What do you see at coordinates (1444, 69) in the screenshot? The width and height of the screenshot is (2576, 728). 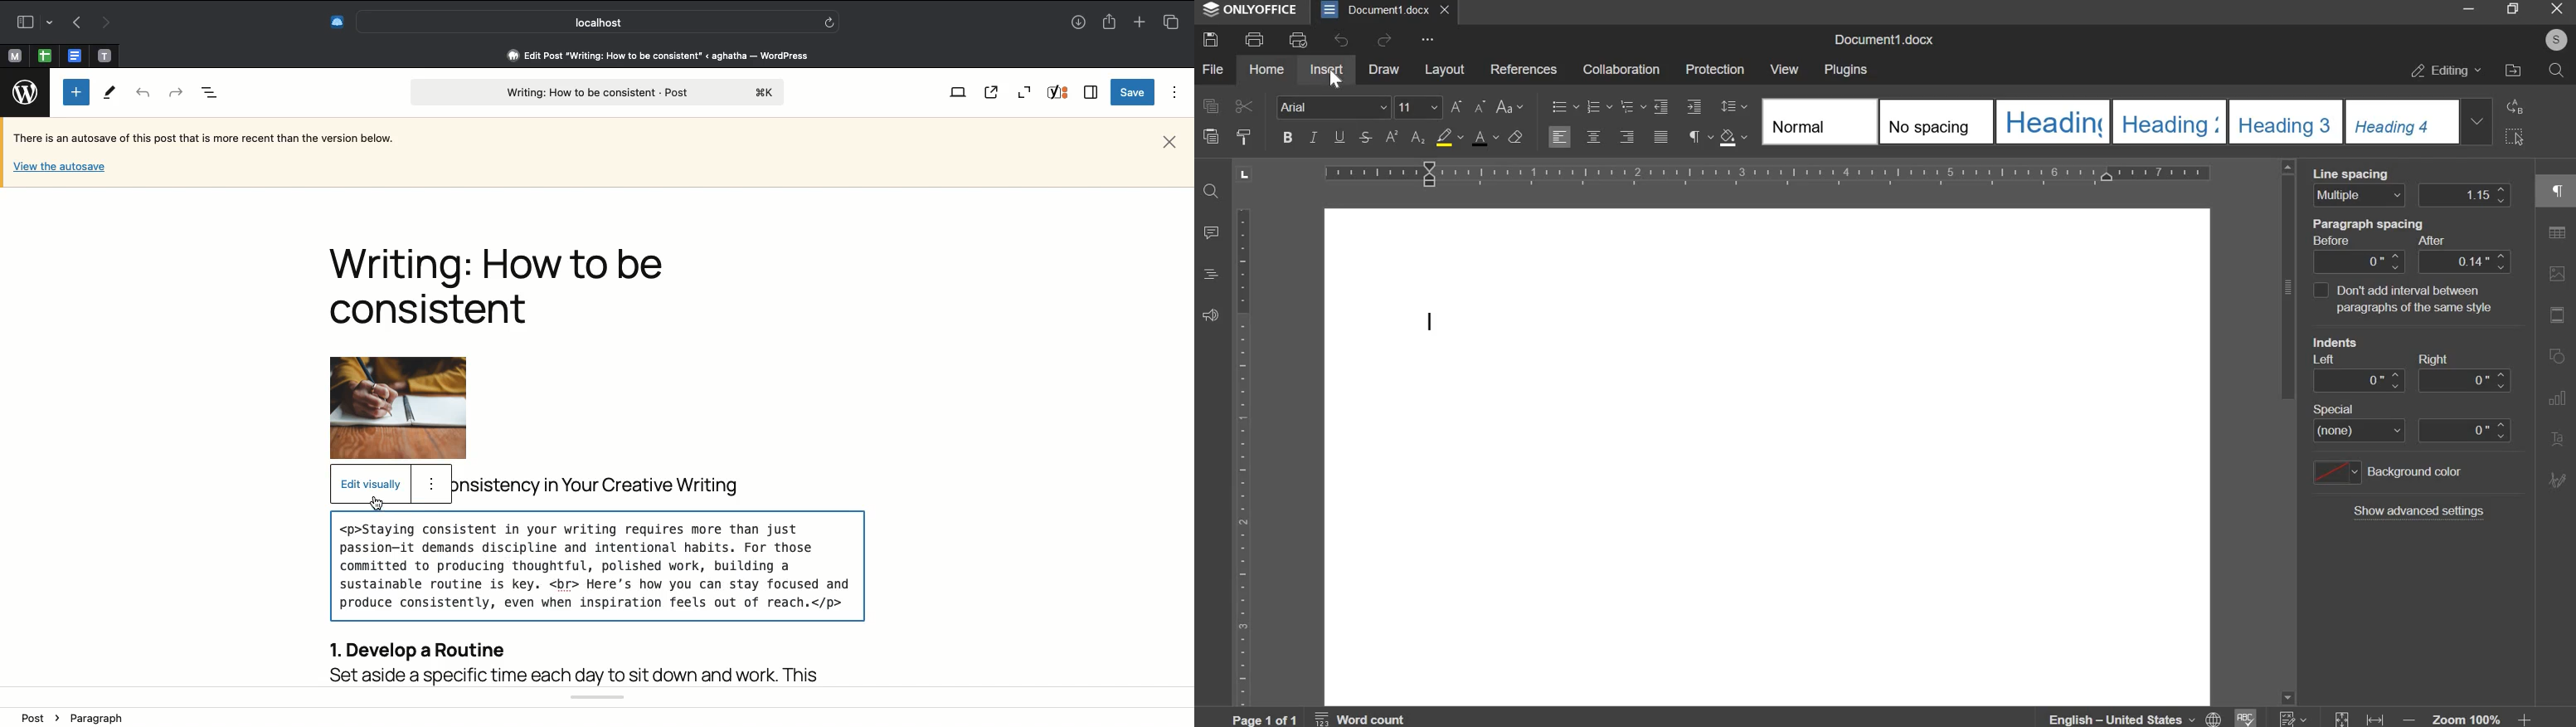 I see `layout` at bounding box center [1444, 69].